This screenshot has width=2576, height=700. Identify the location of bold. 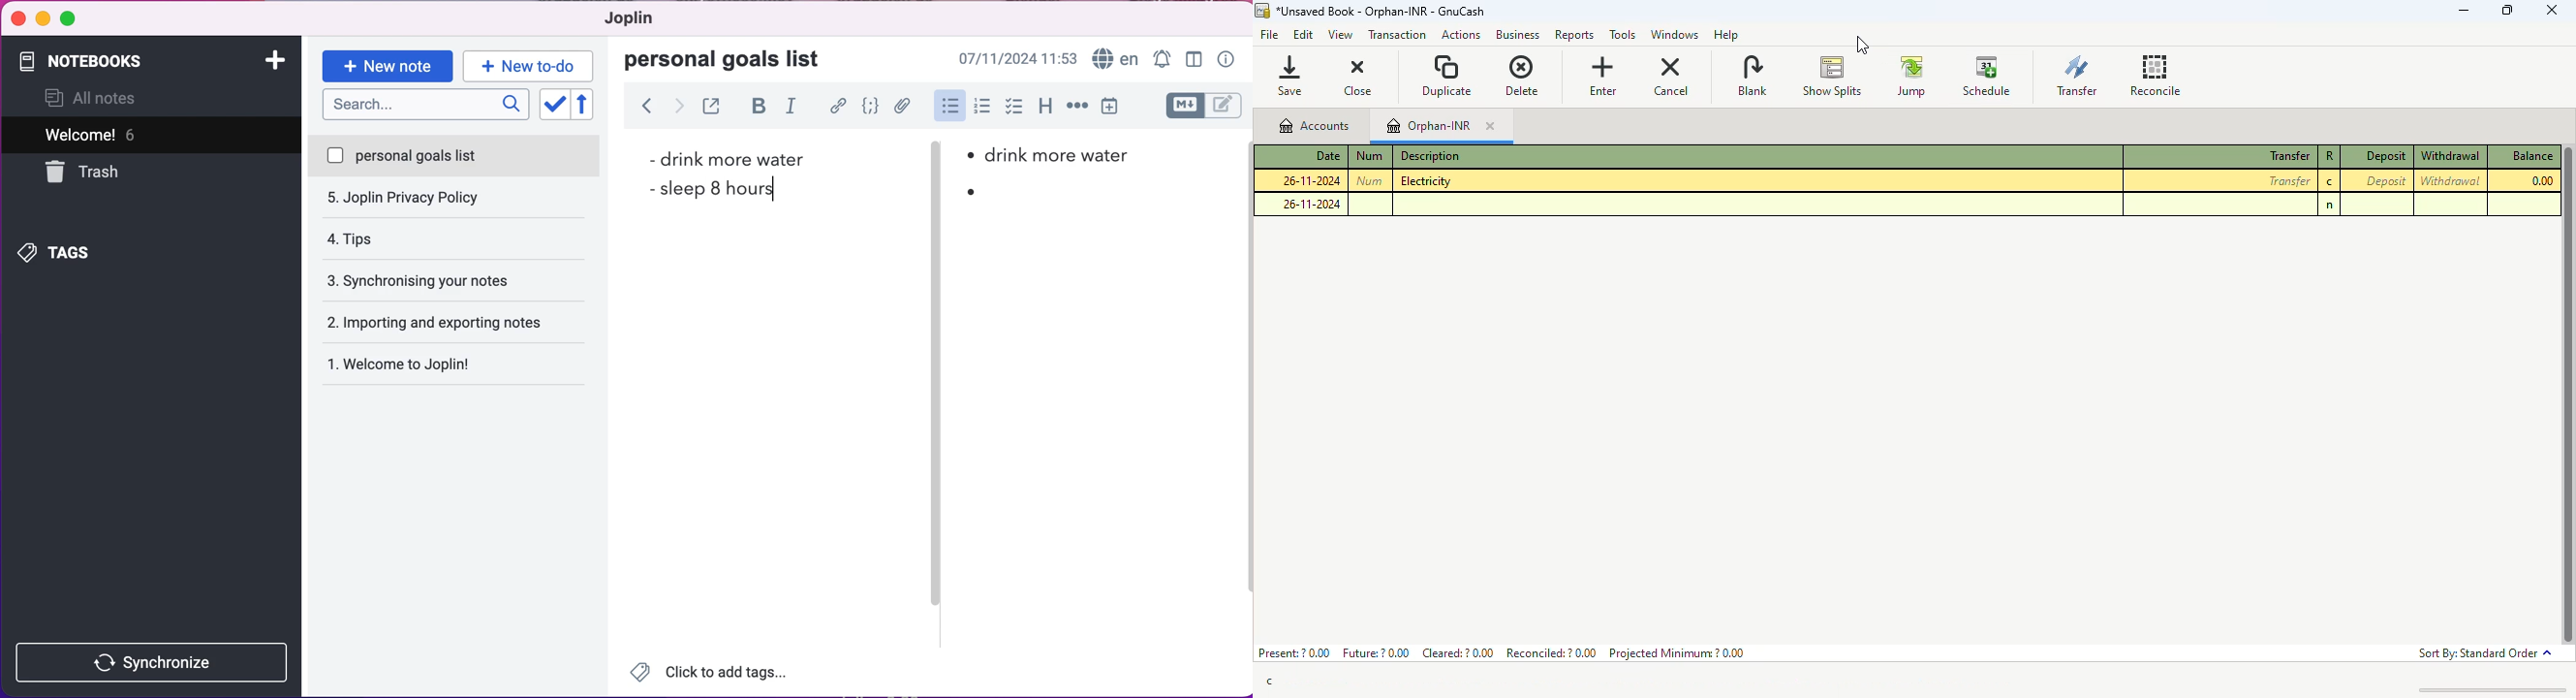
(756, 108).